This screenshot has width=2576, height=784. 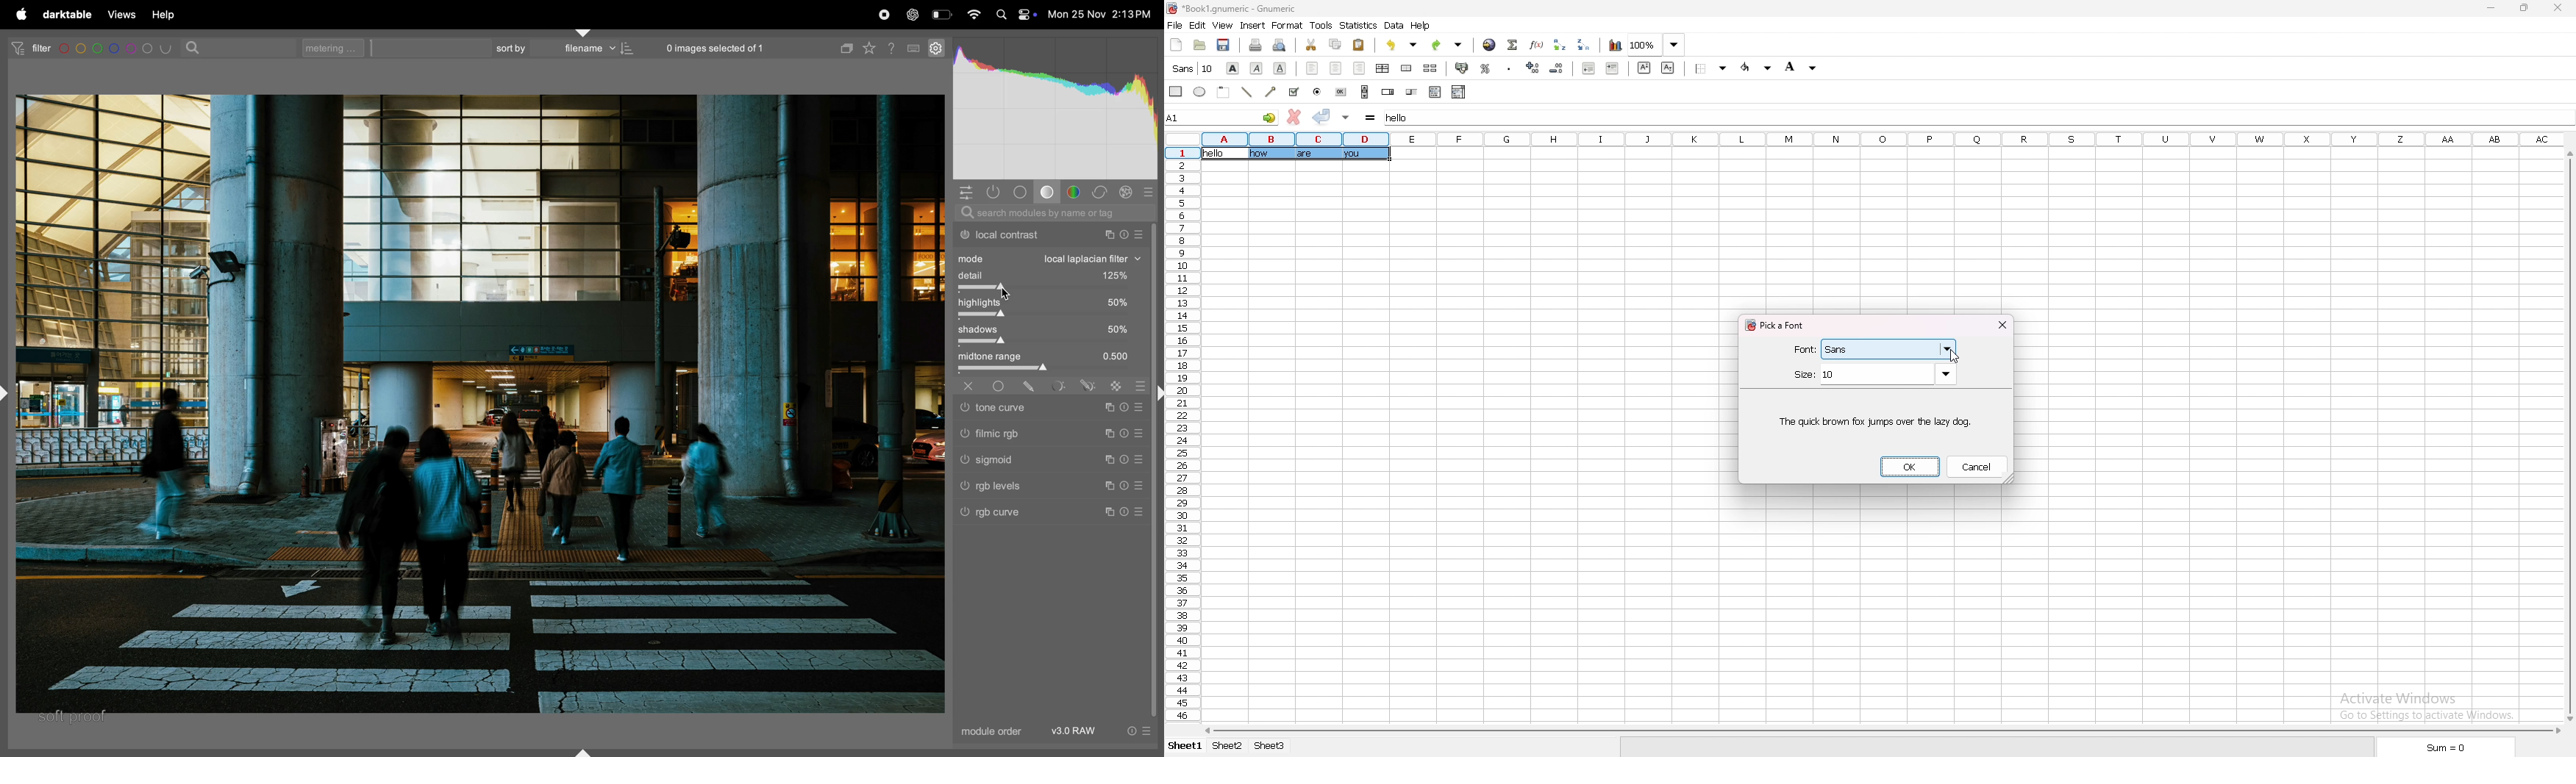 I want to click on preset, so click(x=1140, y=407).